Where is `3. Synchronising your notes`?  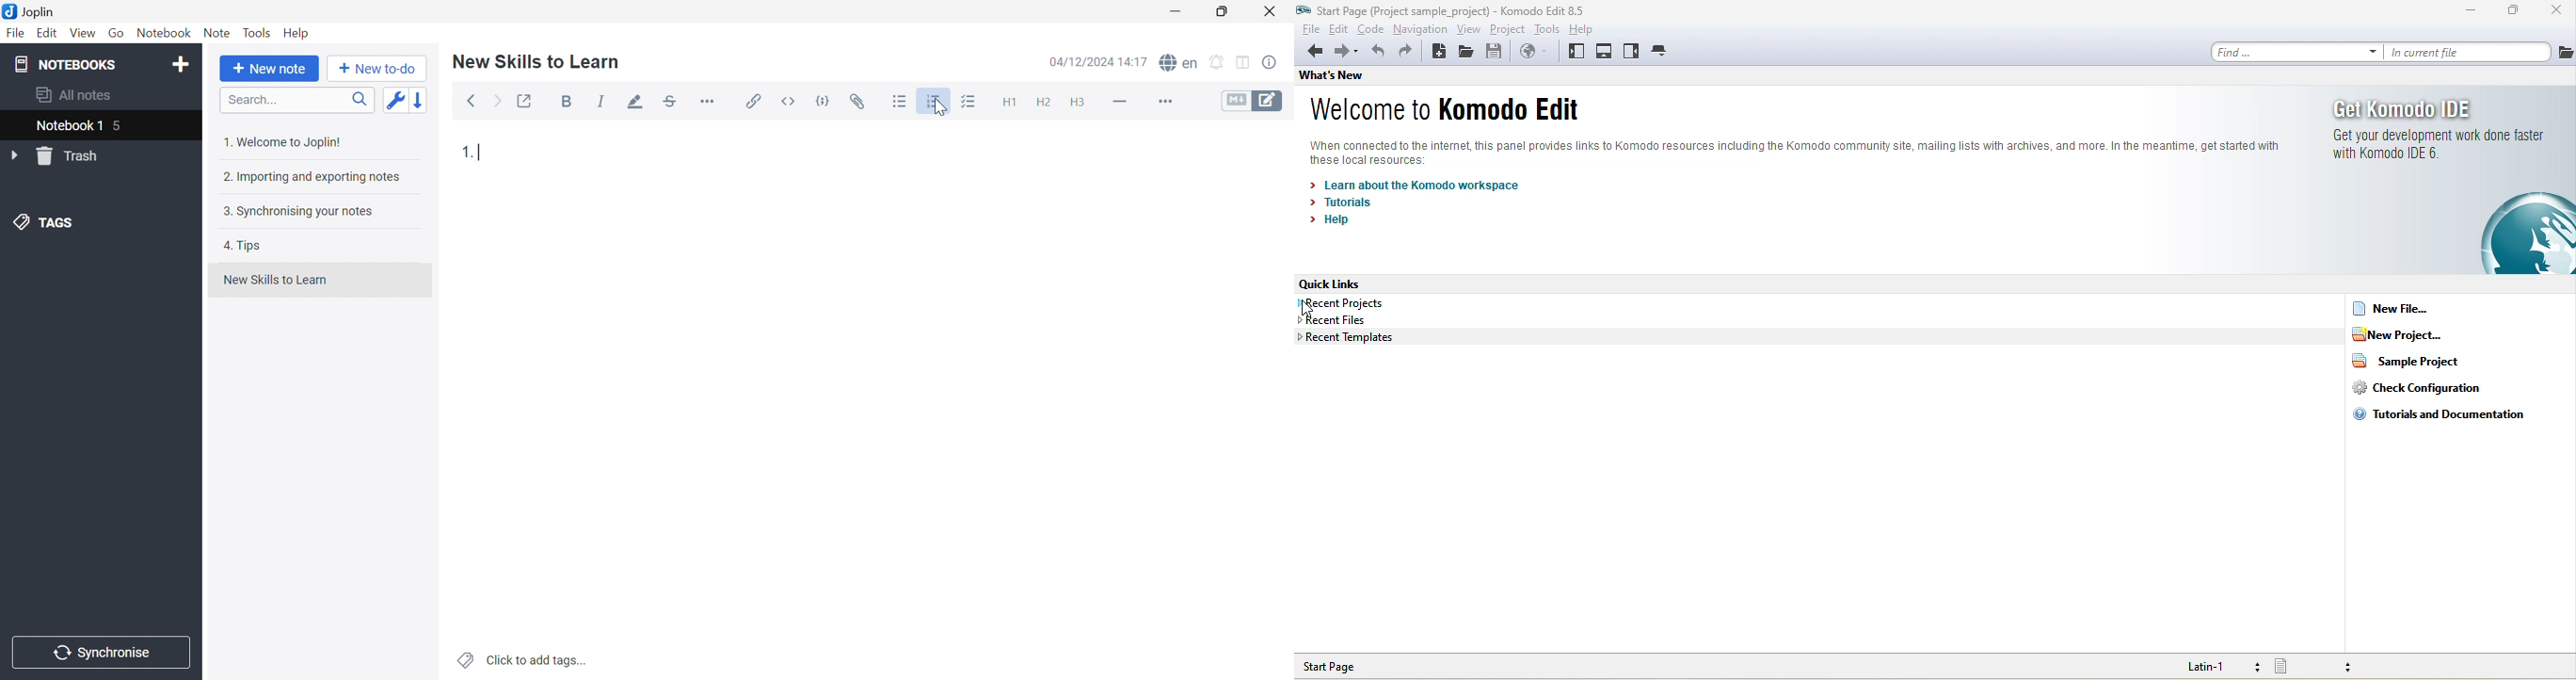 3. Synchronising your notes is located at coordinates (295, 210).